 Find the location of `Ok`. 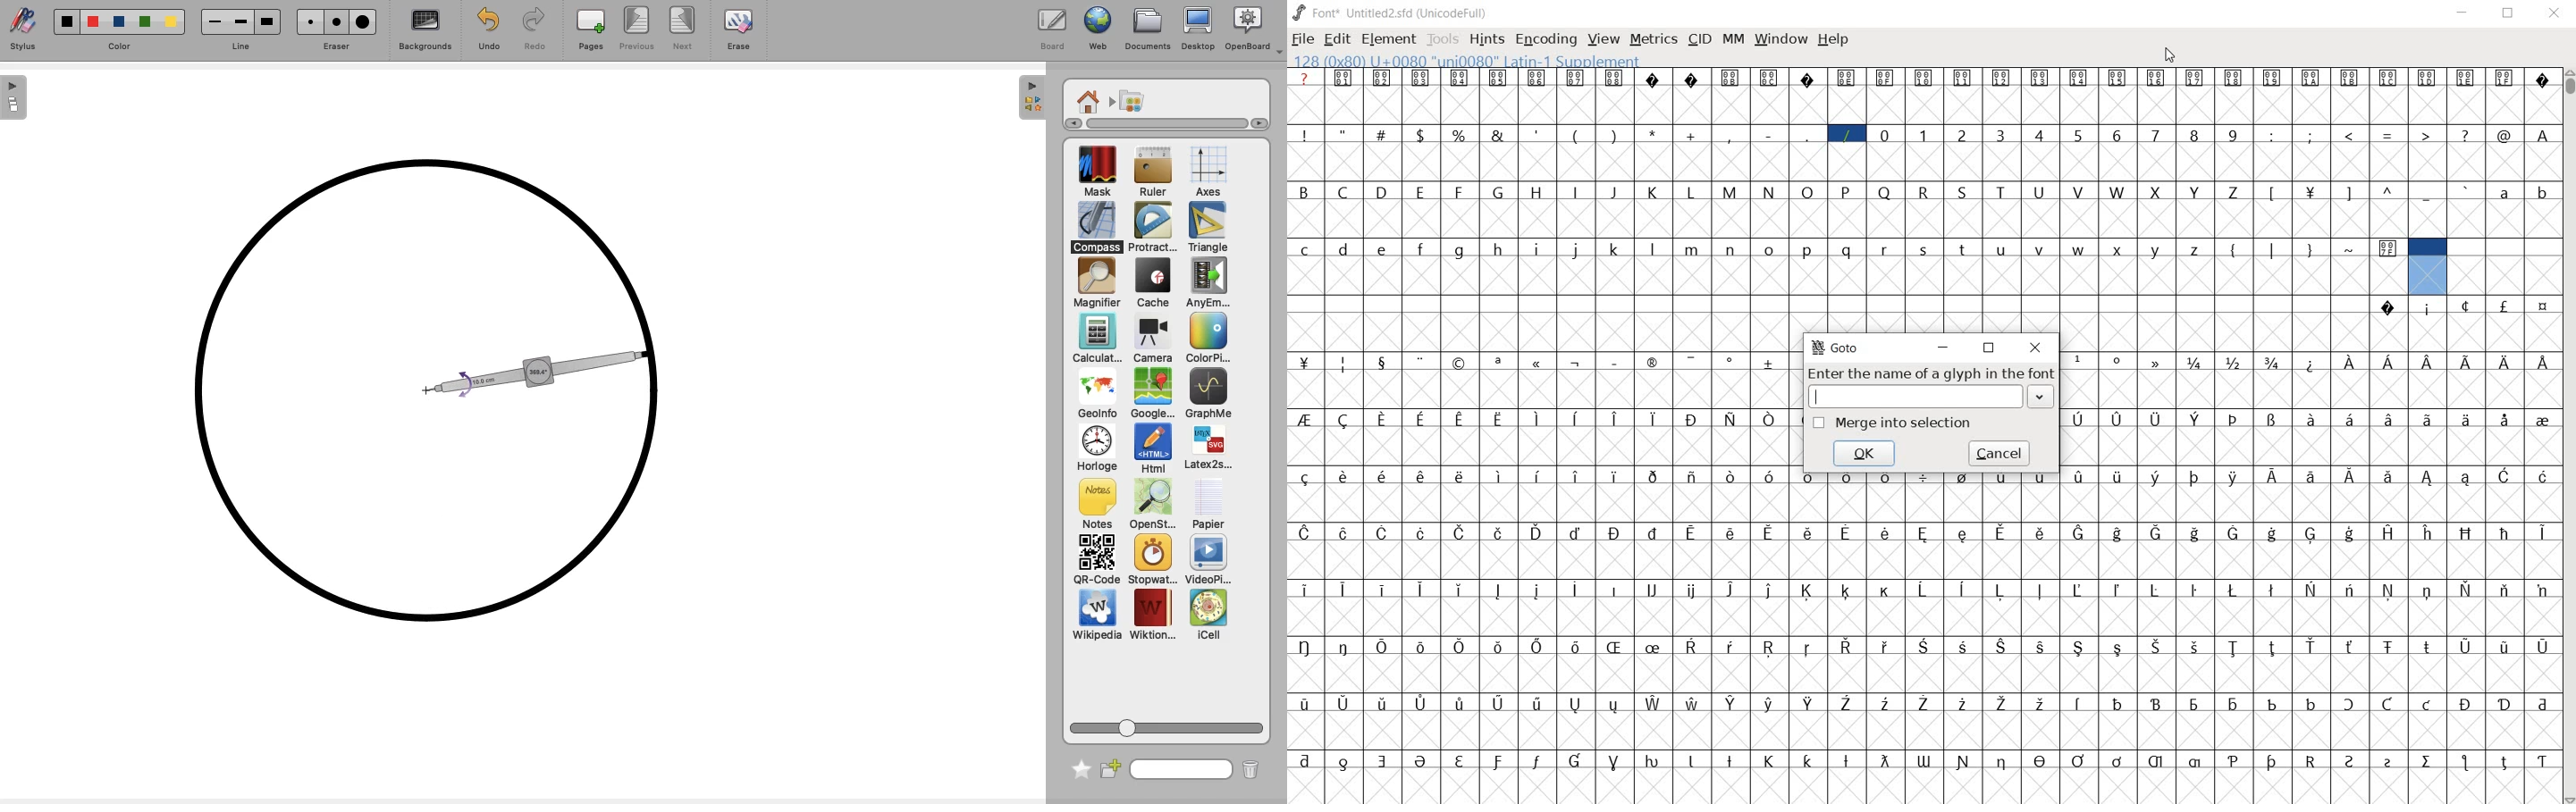

Ok is located at coordinates (1865, 452).